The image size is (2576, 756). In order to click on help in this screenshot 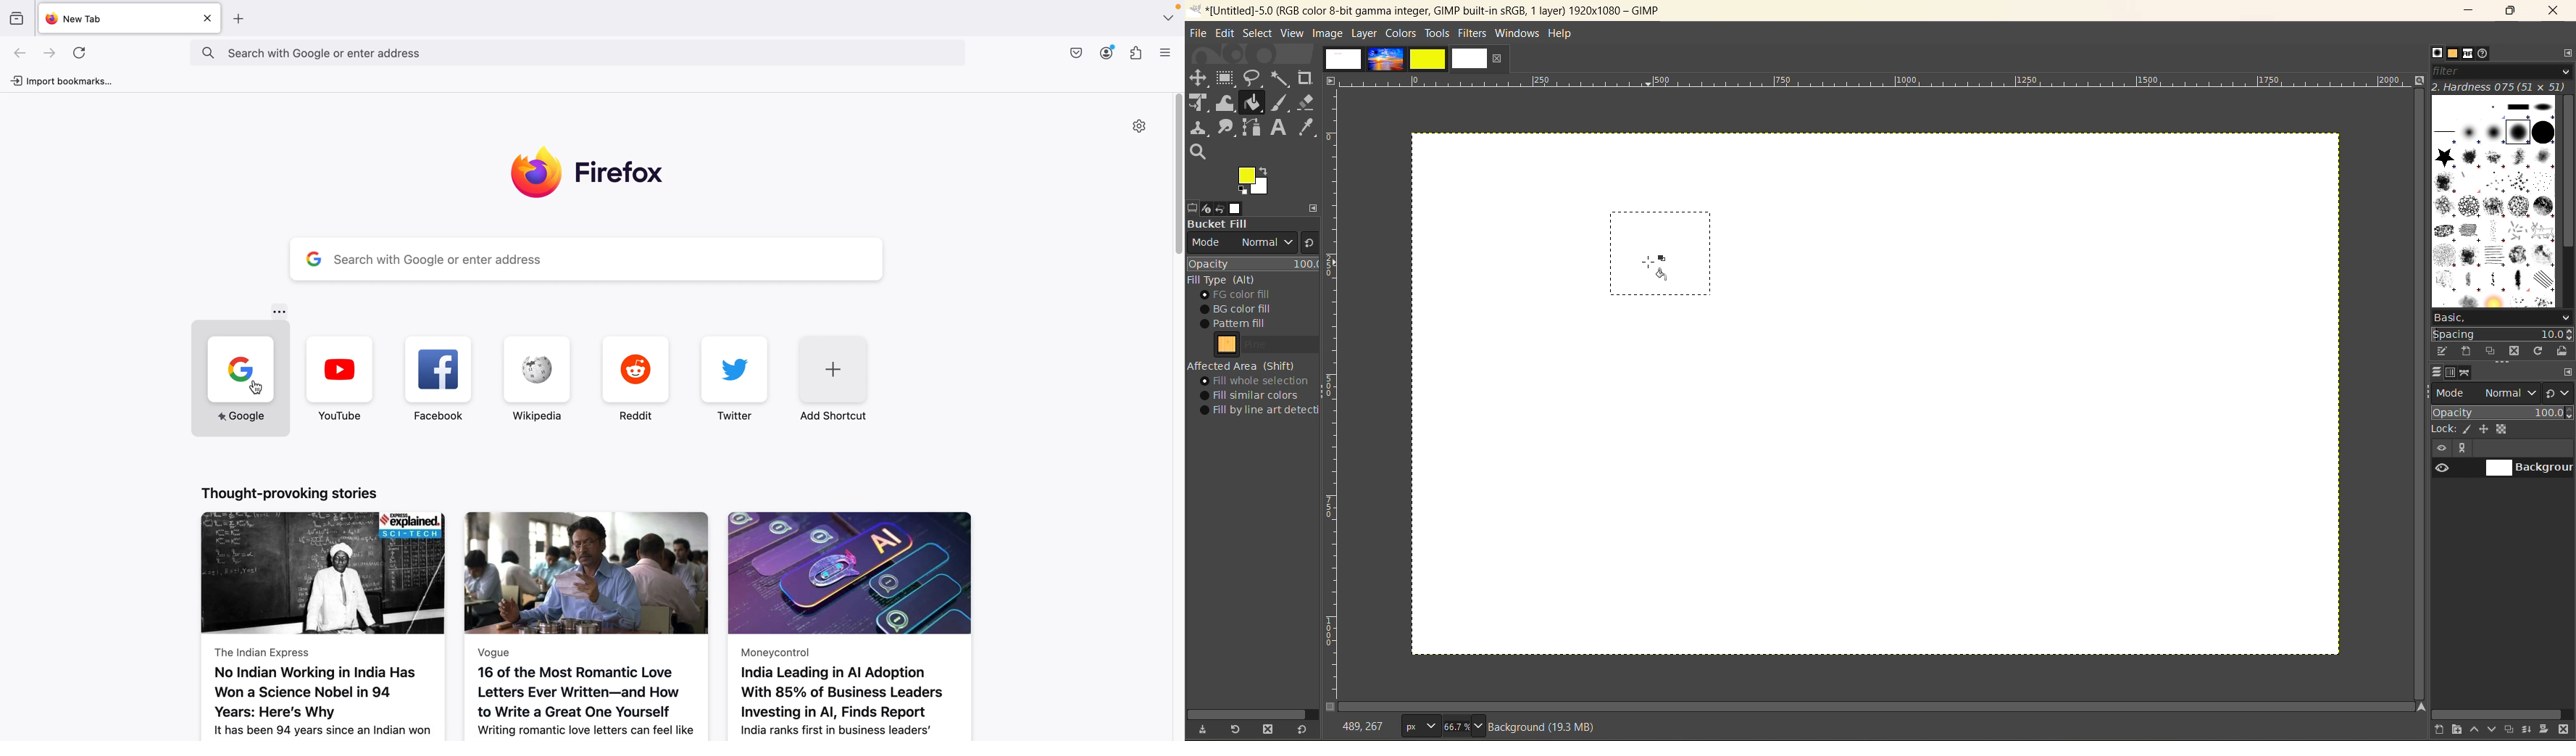, I will do `click(1565, 33)`.